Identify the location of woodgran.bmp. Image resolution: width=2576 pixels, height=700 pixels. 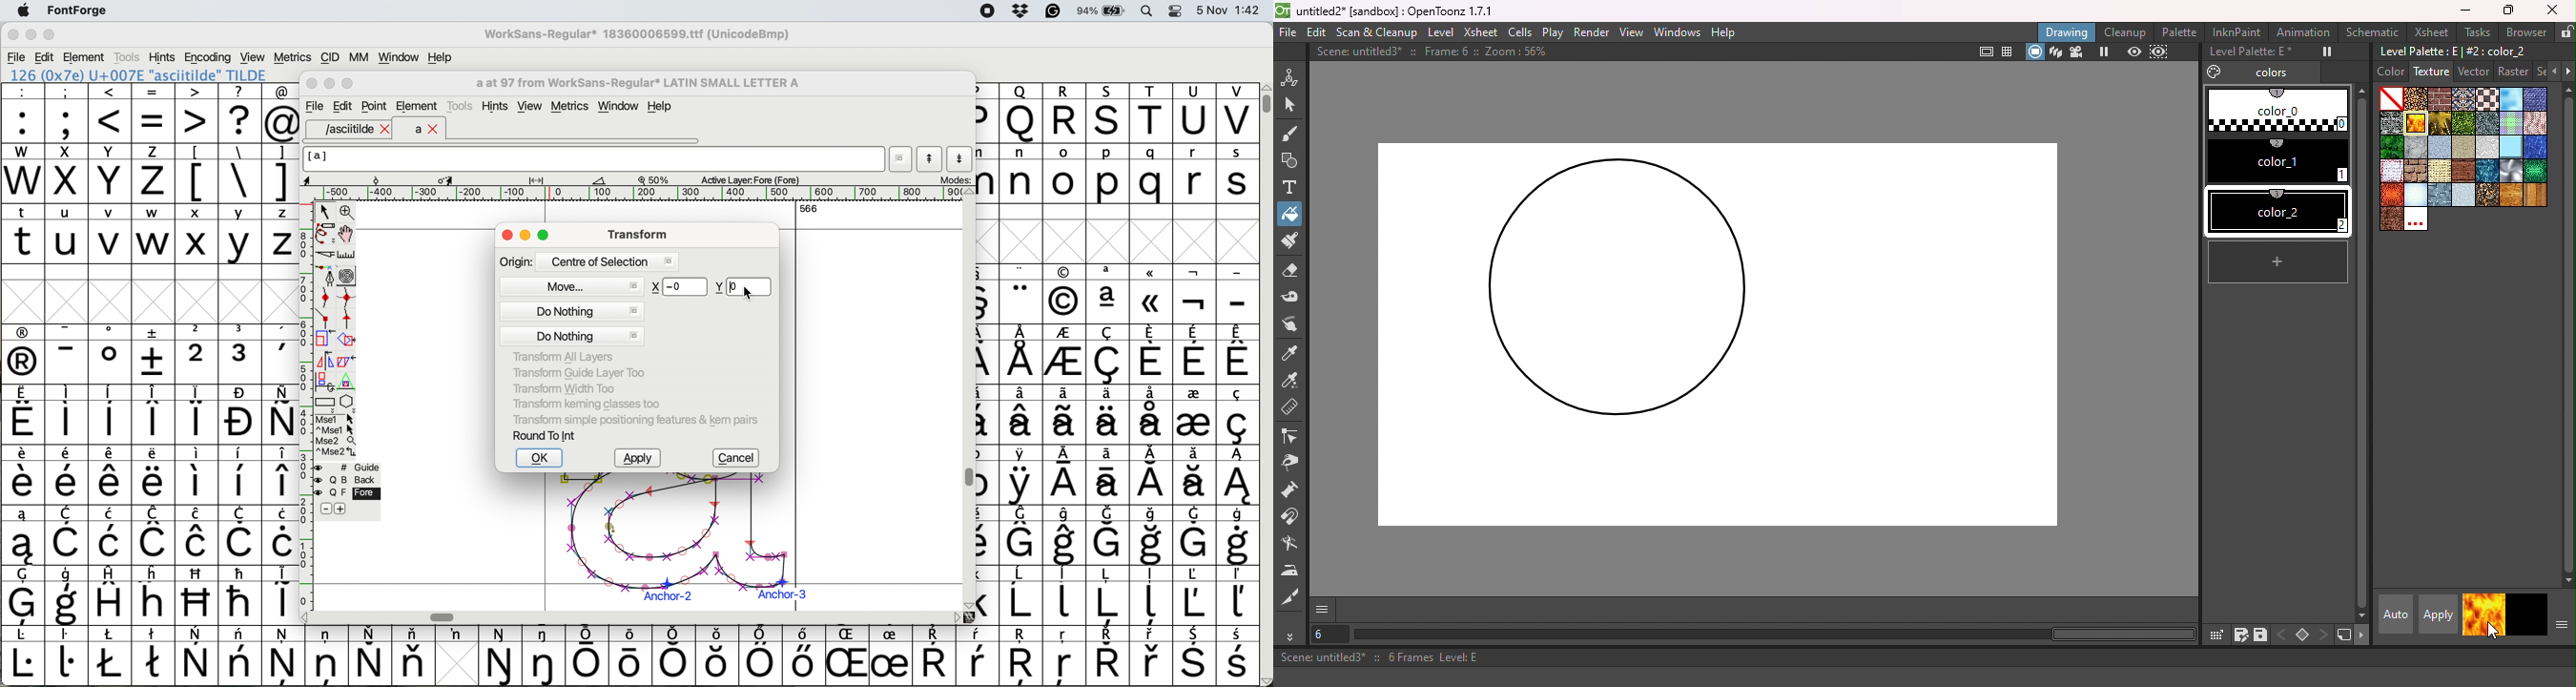
(2511, 195).